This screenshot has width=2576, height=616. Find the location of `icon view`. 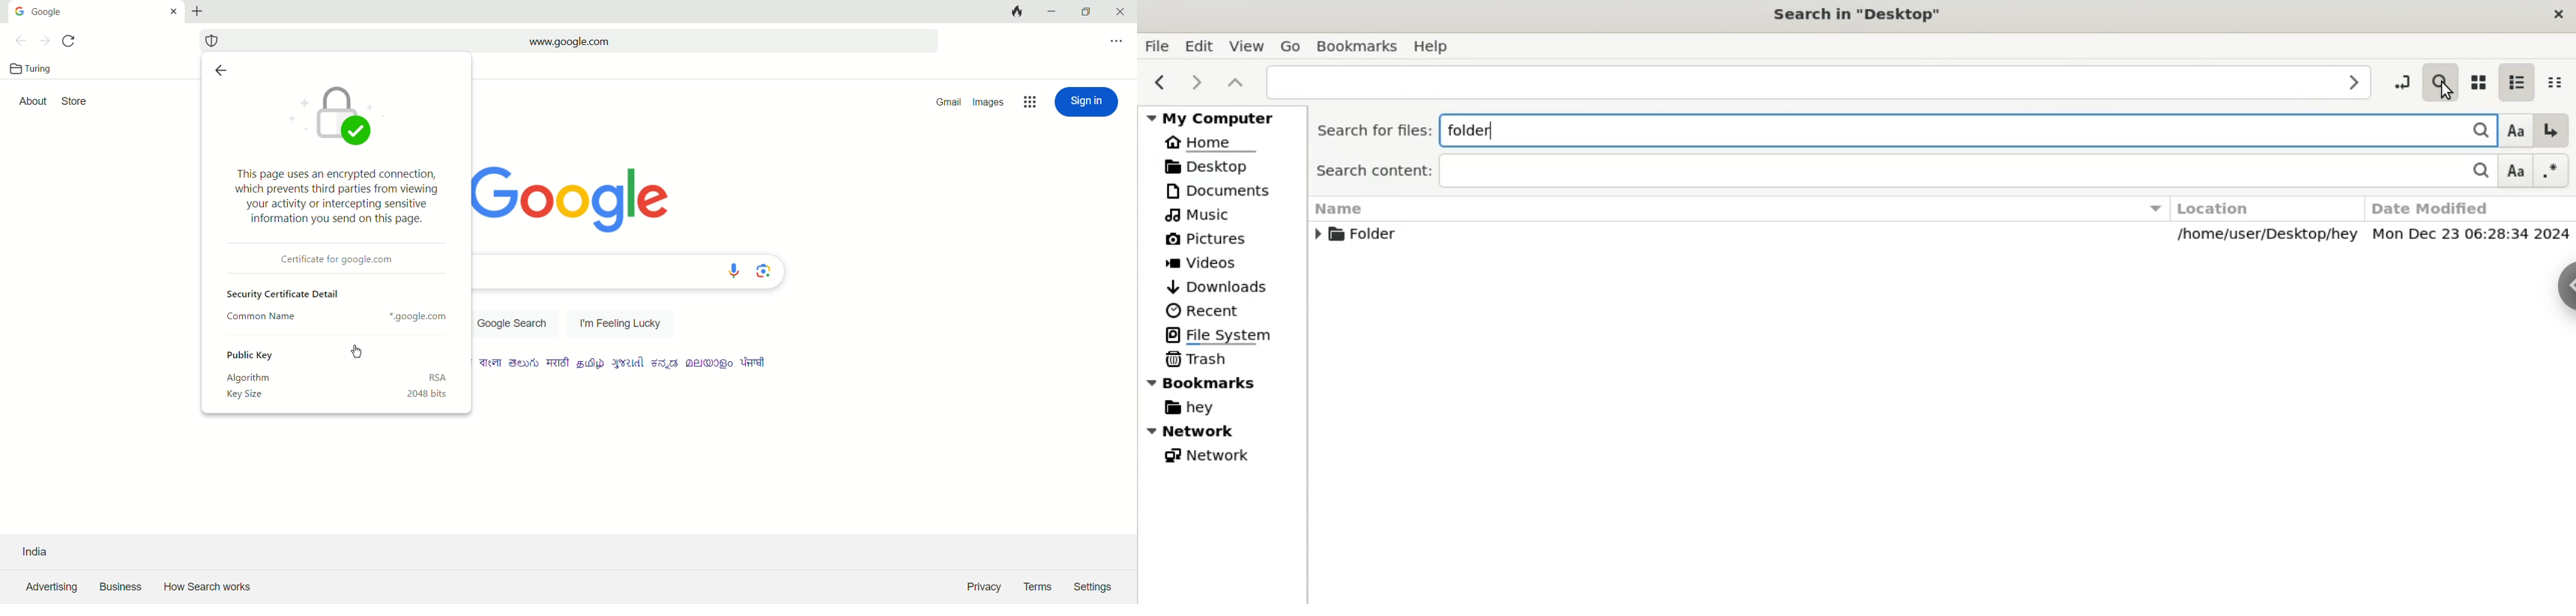

icon view is located at coordinates (2478, 80).